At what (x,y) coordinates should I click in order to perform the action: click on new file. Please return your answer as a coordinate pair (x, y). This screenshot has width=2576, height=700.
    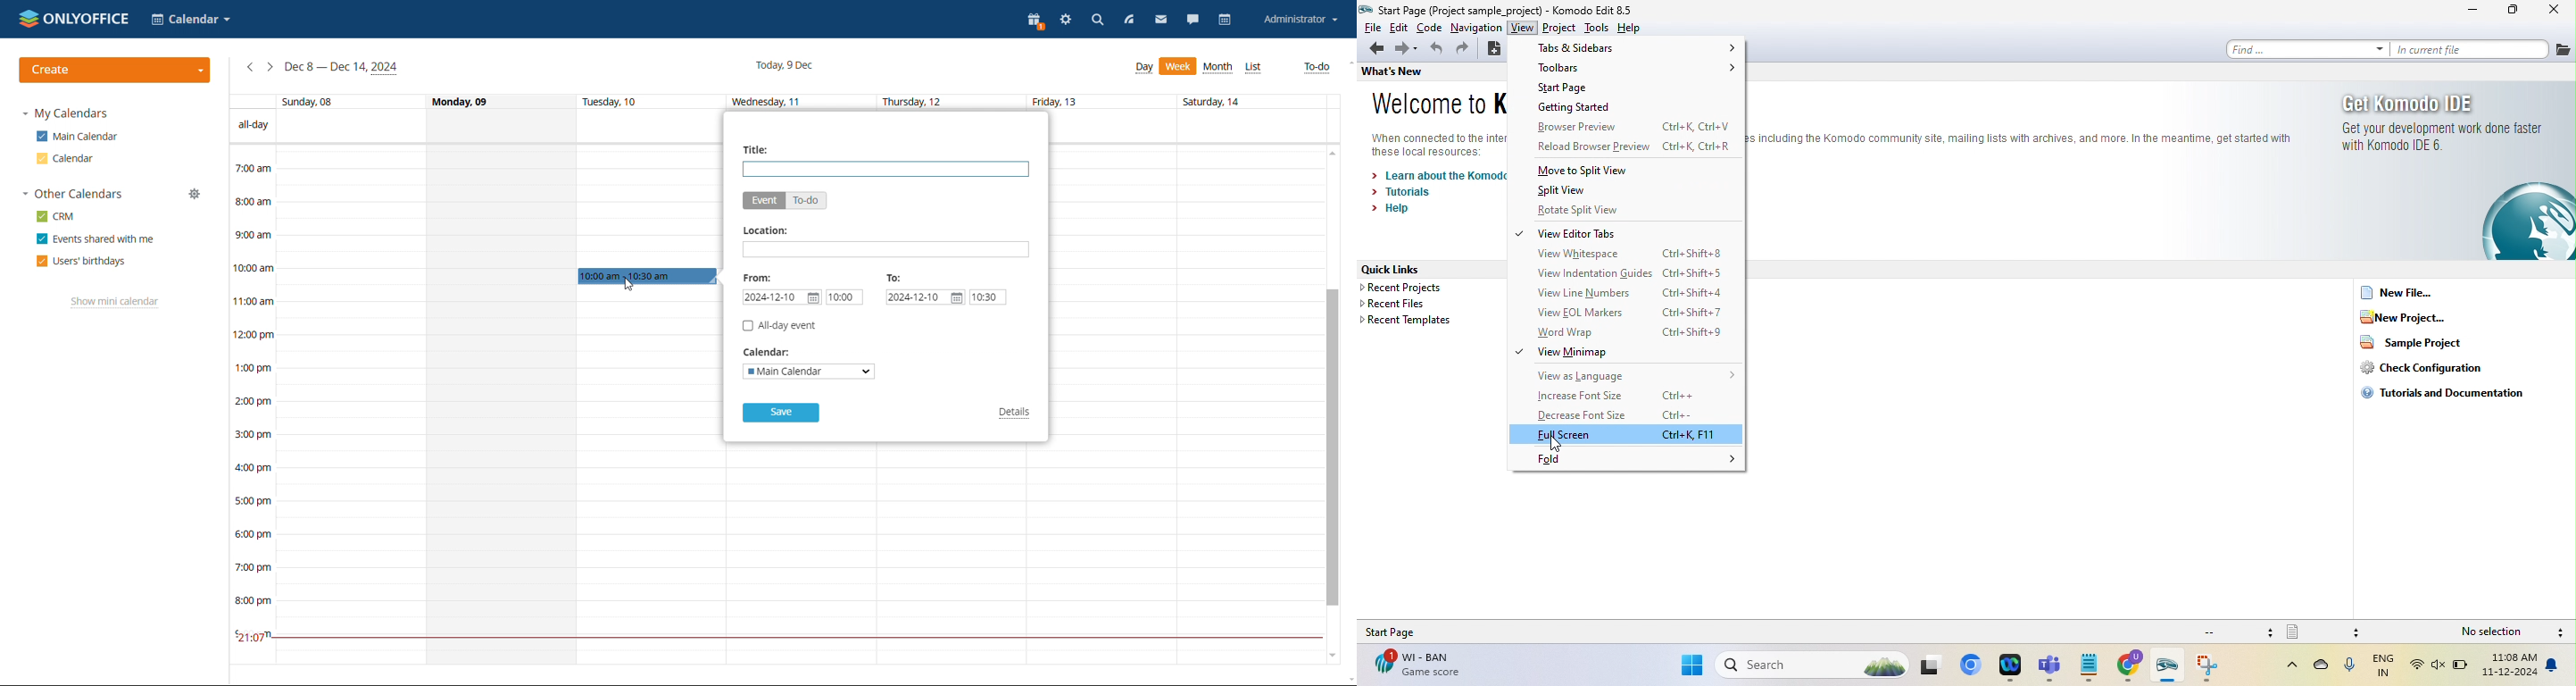
    Looking at the image, I should click on (2401, 292).